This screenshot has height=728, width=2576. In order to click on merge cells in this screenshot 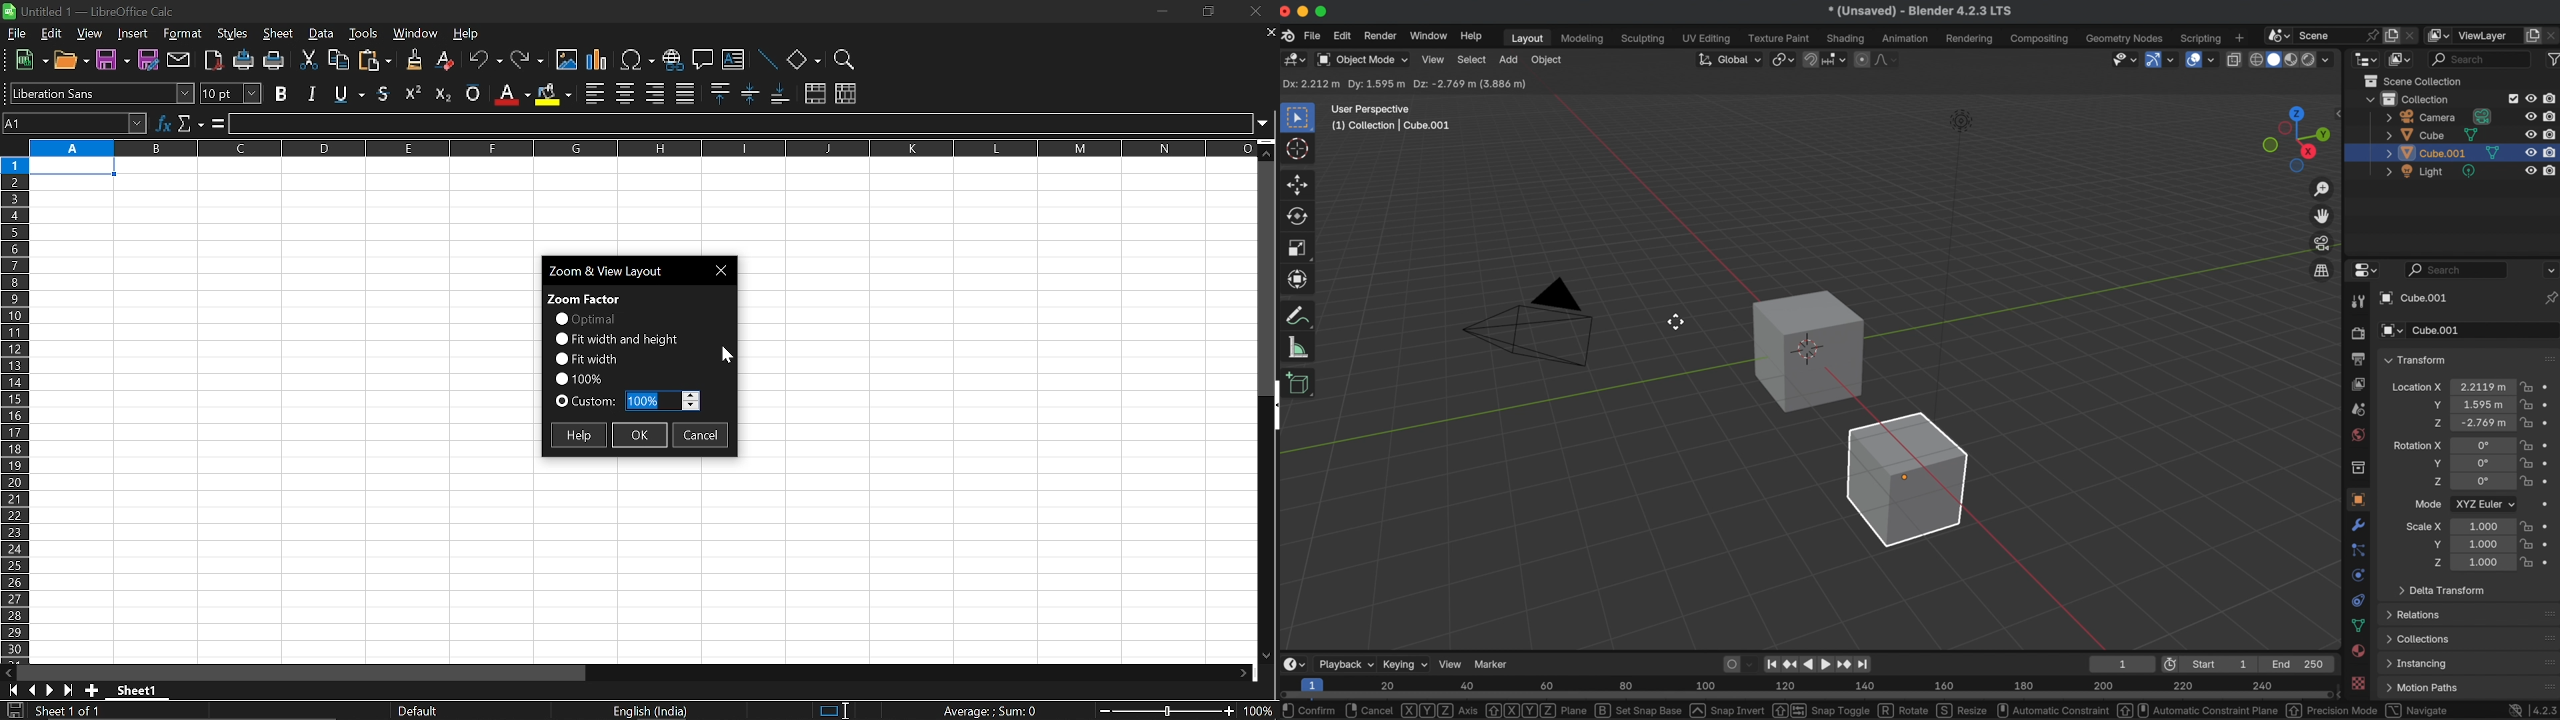, I will do `click(815, 95)`.